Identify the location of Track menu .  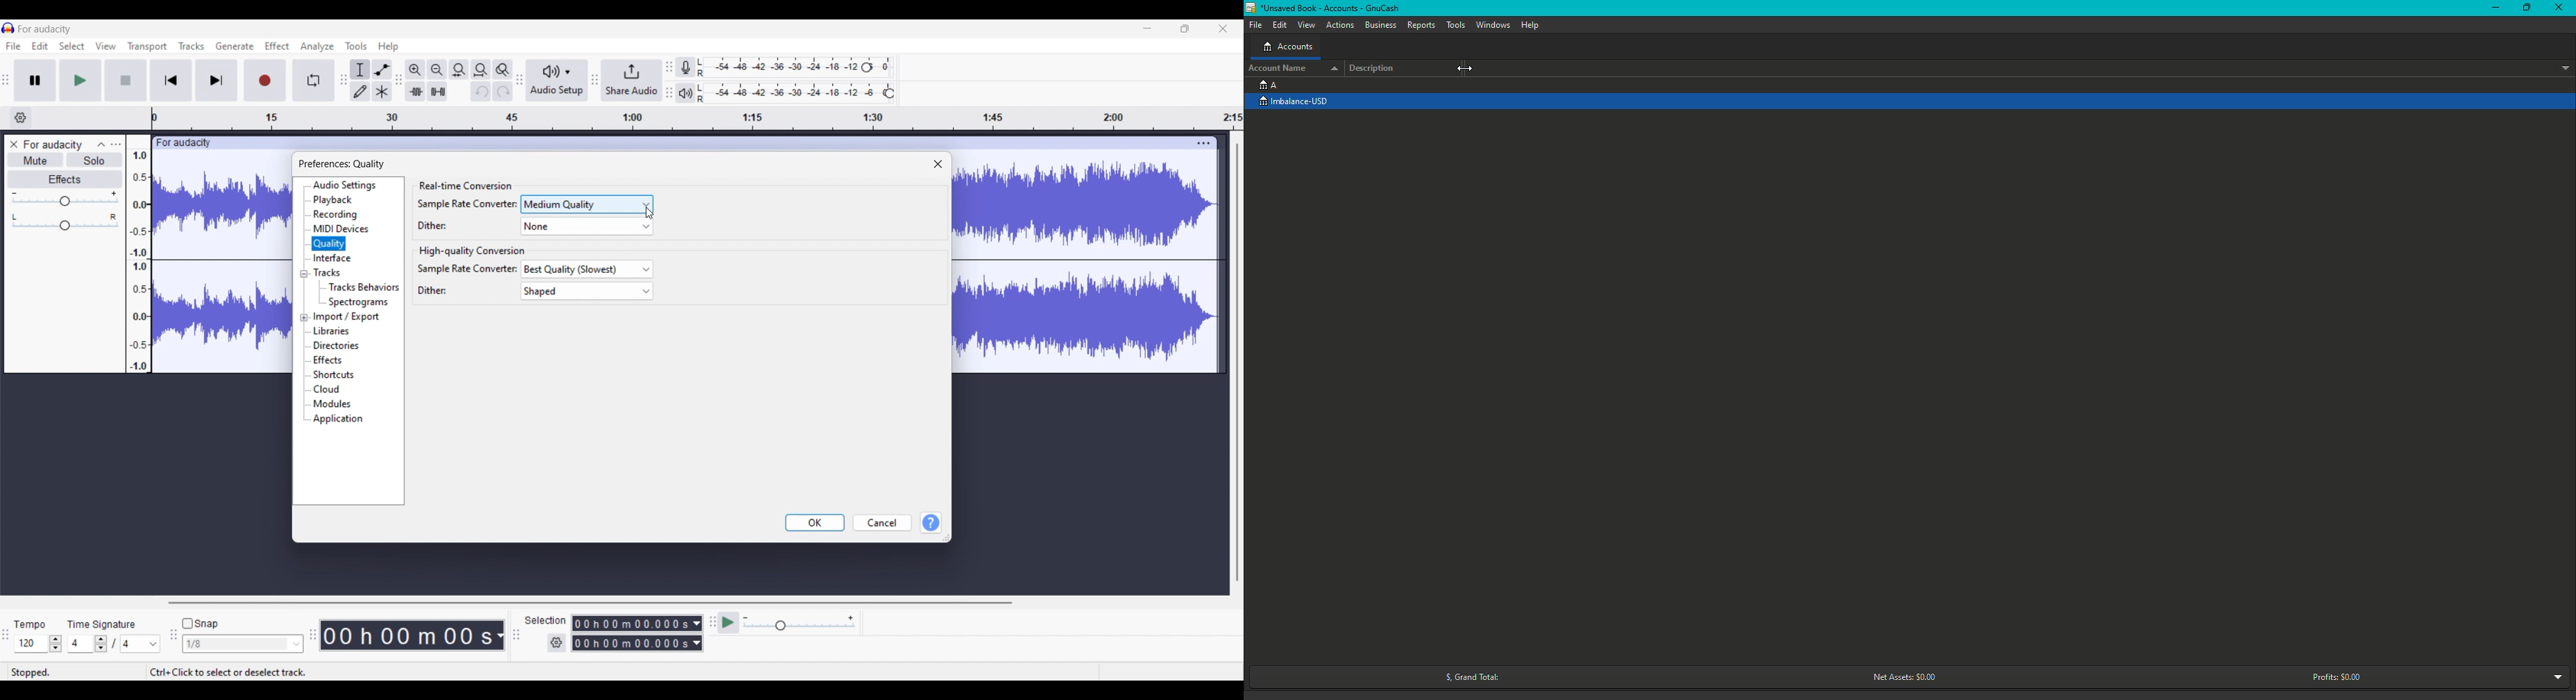
(192, 46).